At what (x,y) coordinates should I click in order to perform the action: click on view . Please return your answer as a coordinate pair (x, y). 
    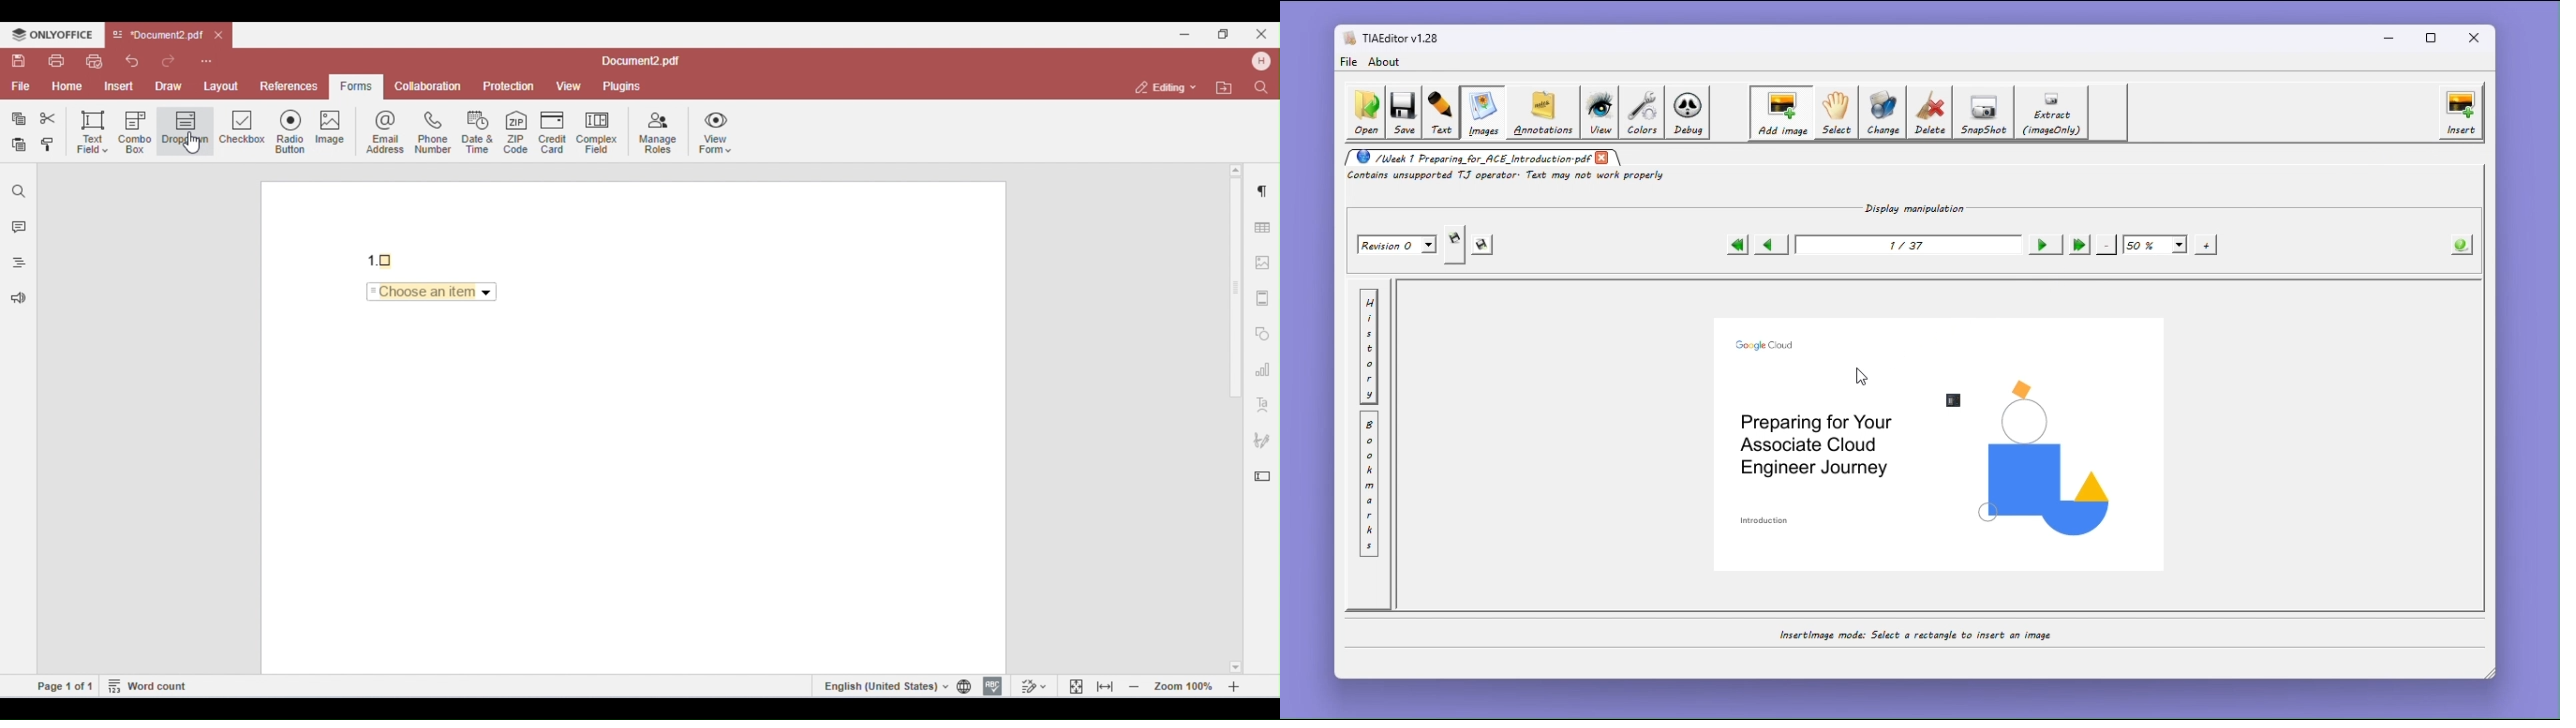
    Looking at the image, I should click on (1599, 113).